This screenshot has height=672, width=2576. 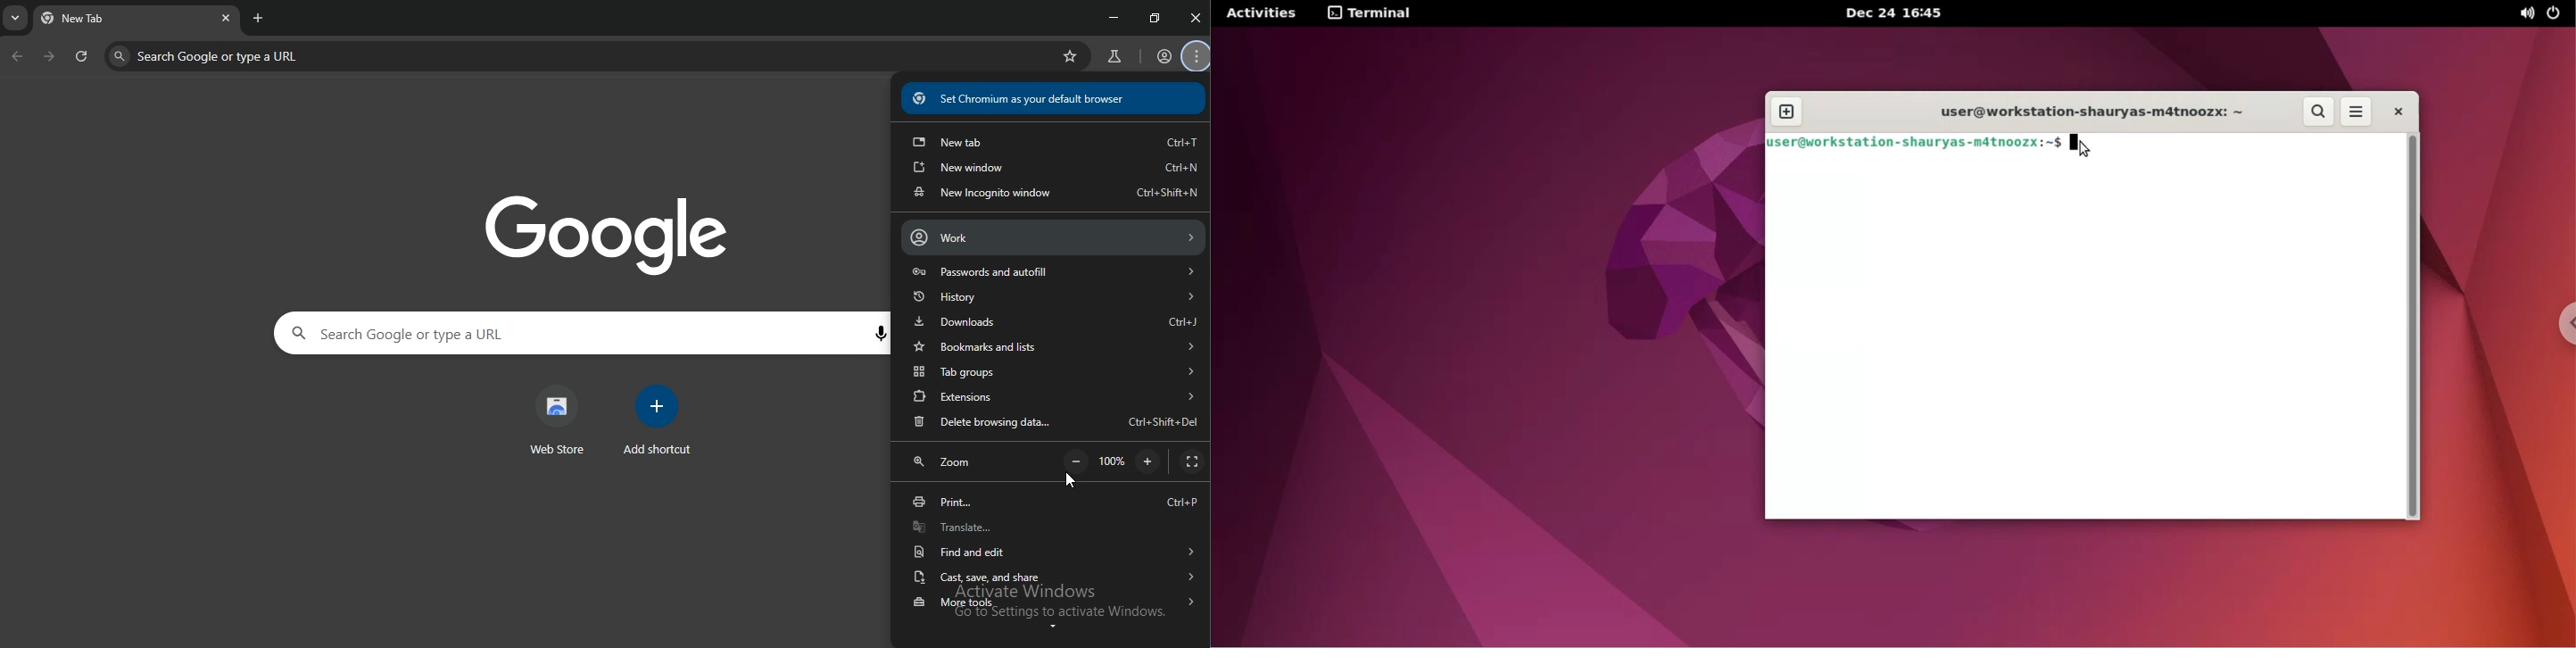 What do you see at coordinates (1055, 397) in the screenshot?
I see `extensions` at bounding box center [1055, 397].